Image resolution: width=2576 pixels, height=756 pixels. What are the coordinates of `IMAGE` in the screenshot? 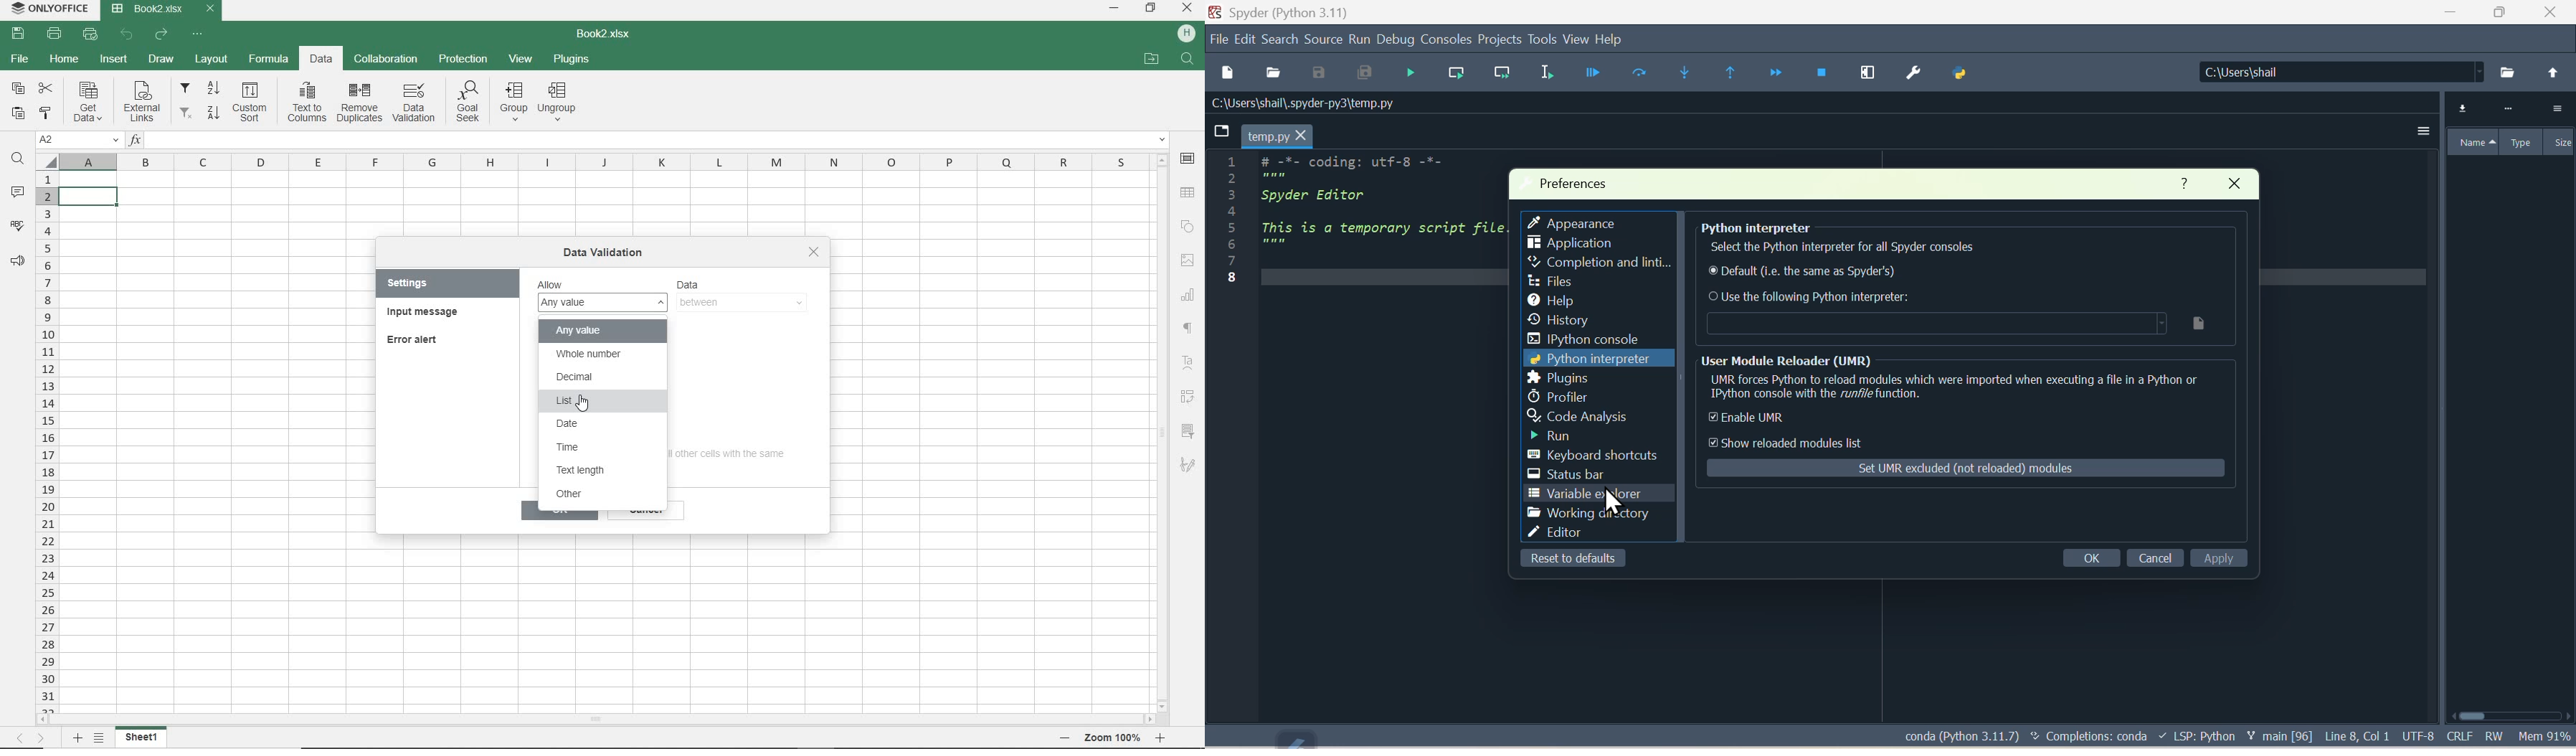 It's located at (1188, 260).